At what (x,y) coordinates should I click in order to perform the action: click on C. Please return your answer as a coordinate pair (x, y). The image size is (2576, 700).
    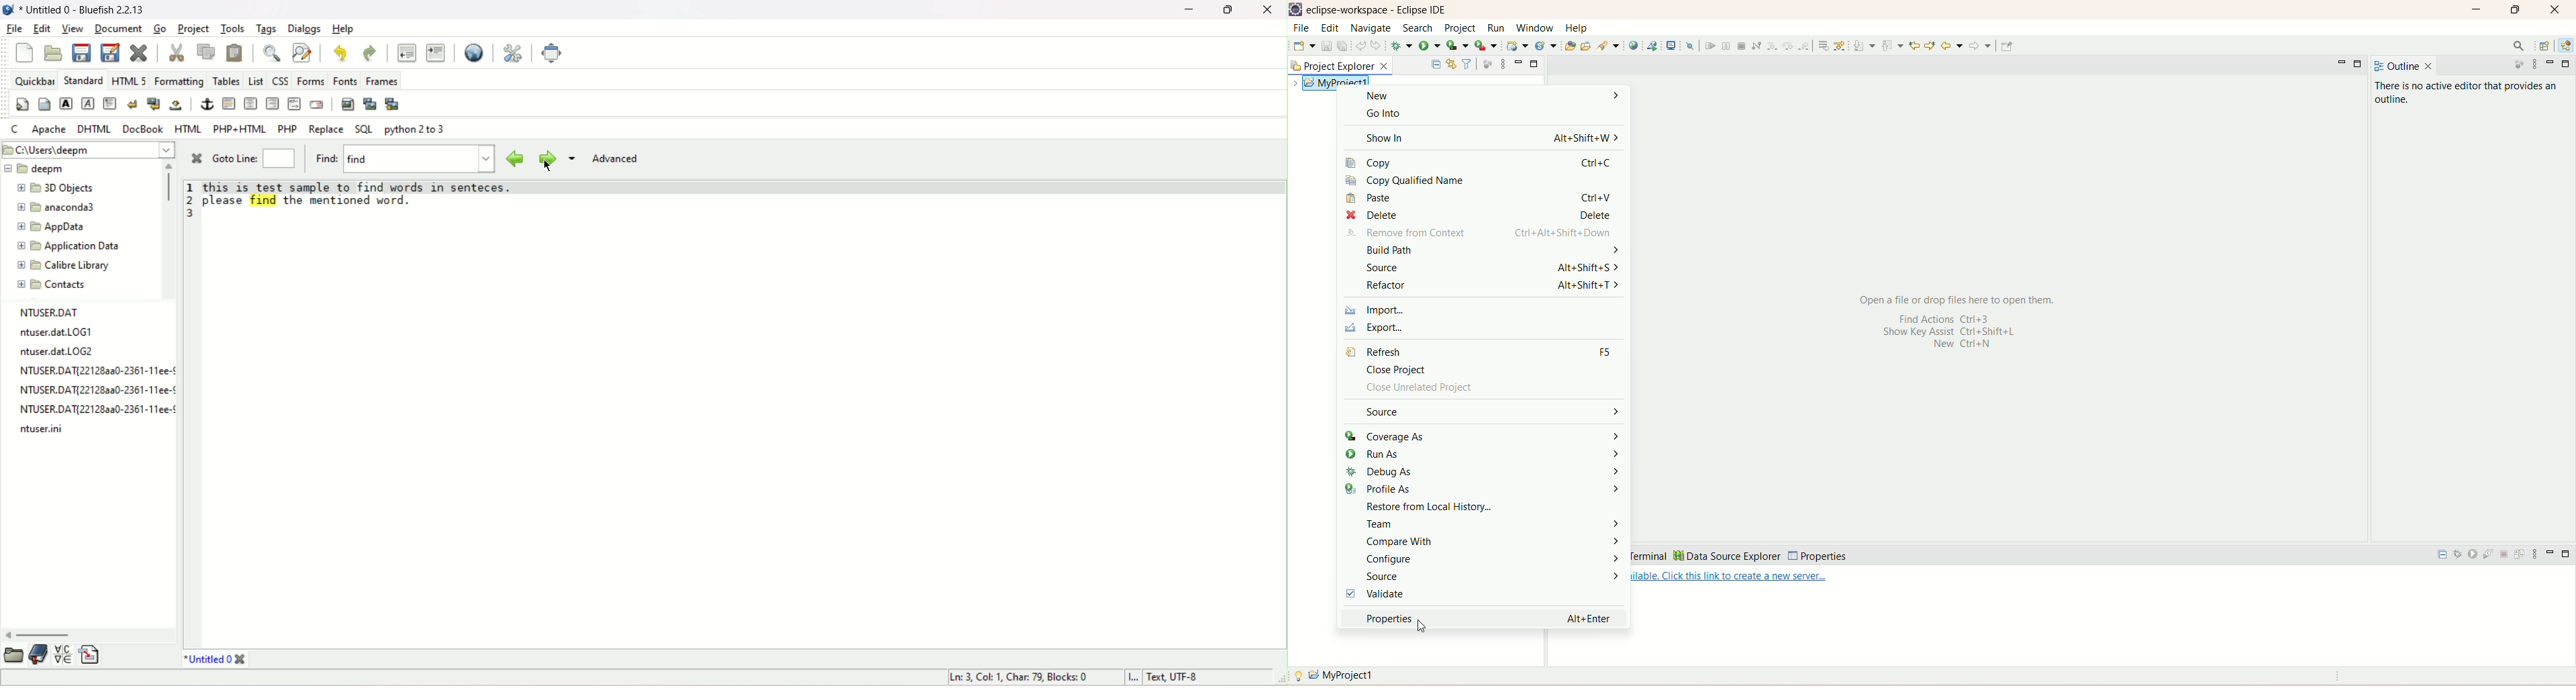
    Looking at the image, I should click on (13, 128).